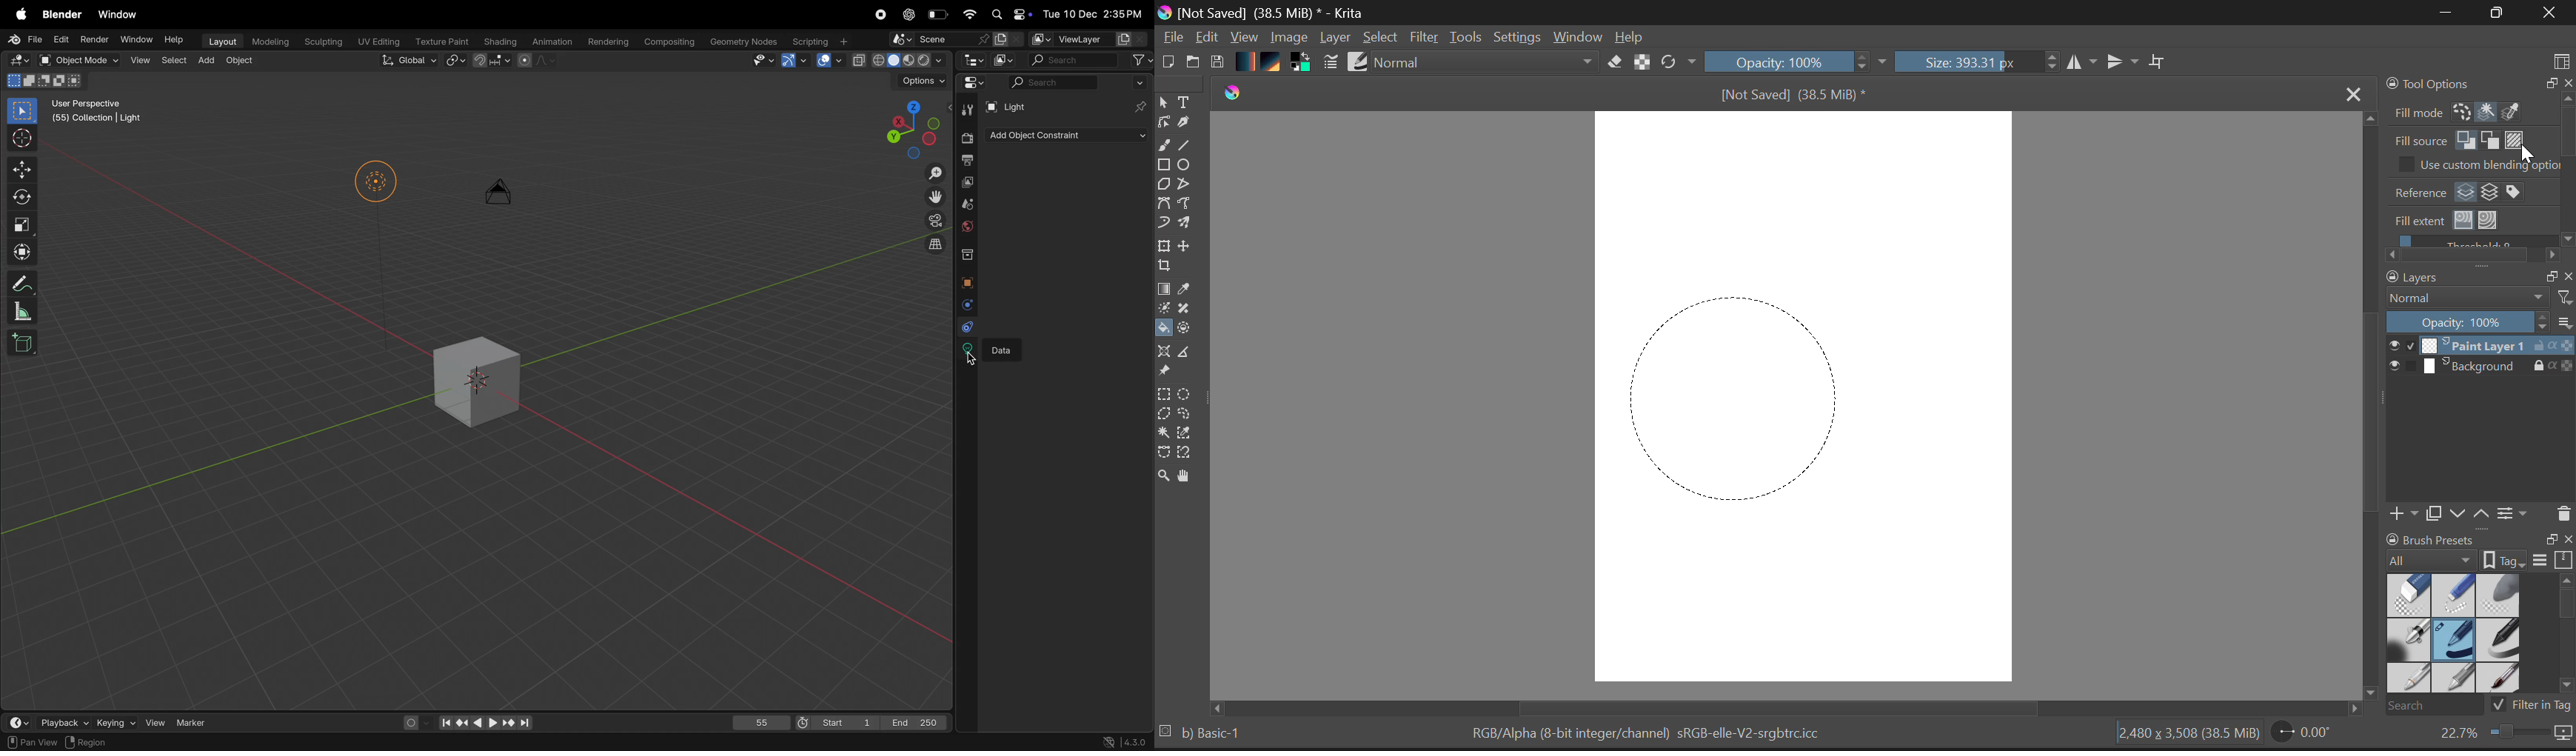 The width and height of the screenshot is (2576, 756). I want to click on pins, so click(1141, 106).